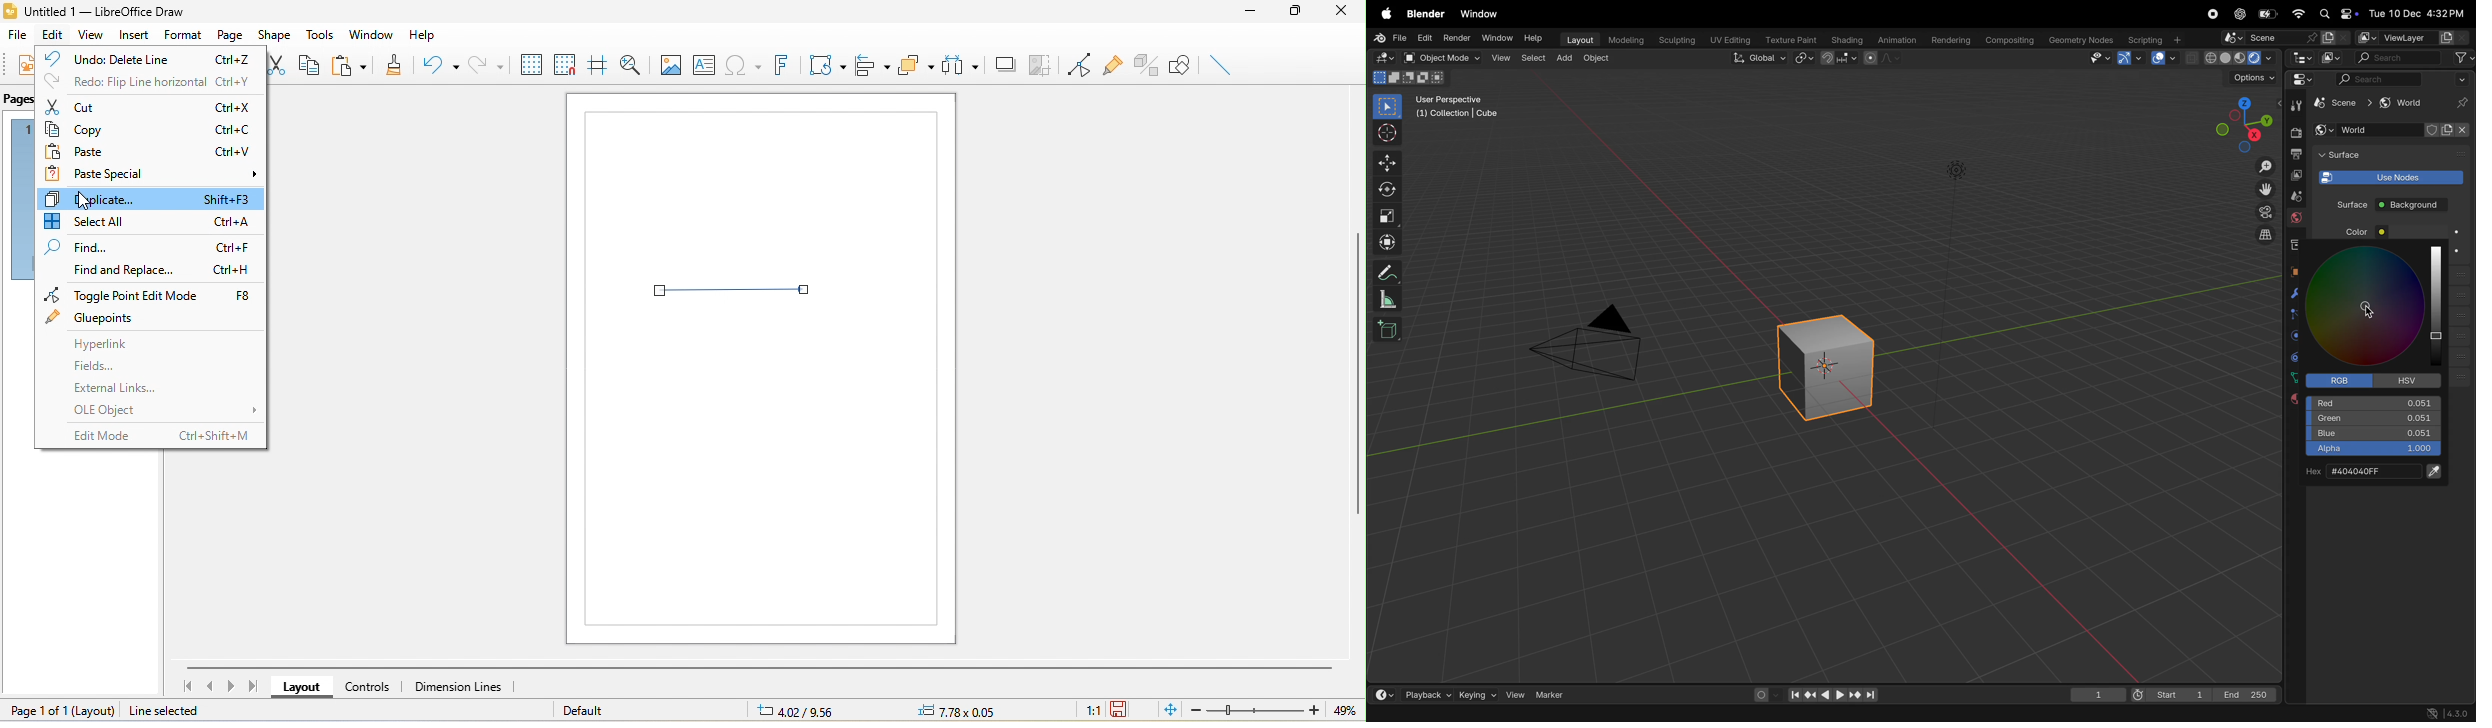  What do you see at coordinates (825, 66) in the screenshot?
I see `transformation` at bounding box center [825, 66].